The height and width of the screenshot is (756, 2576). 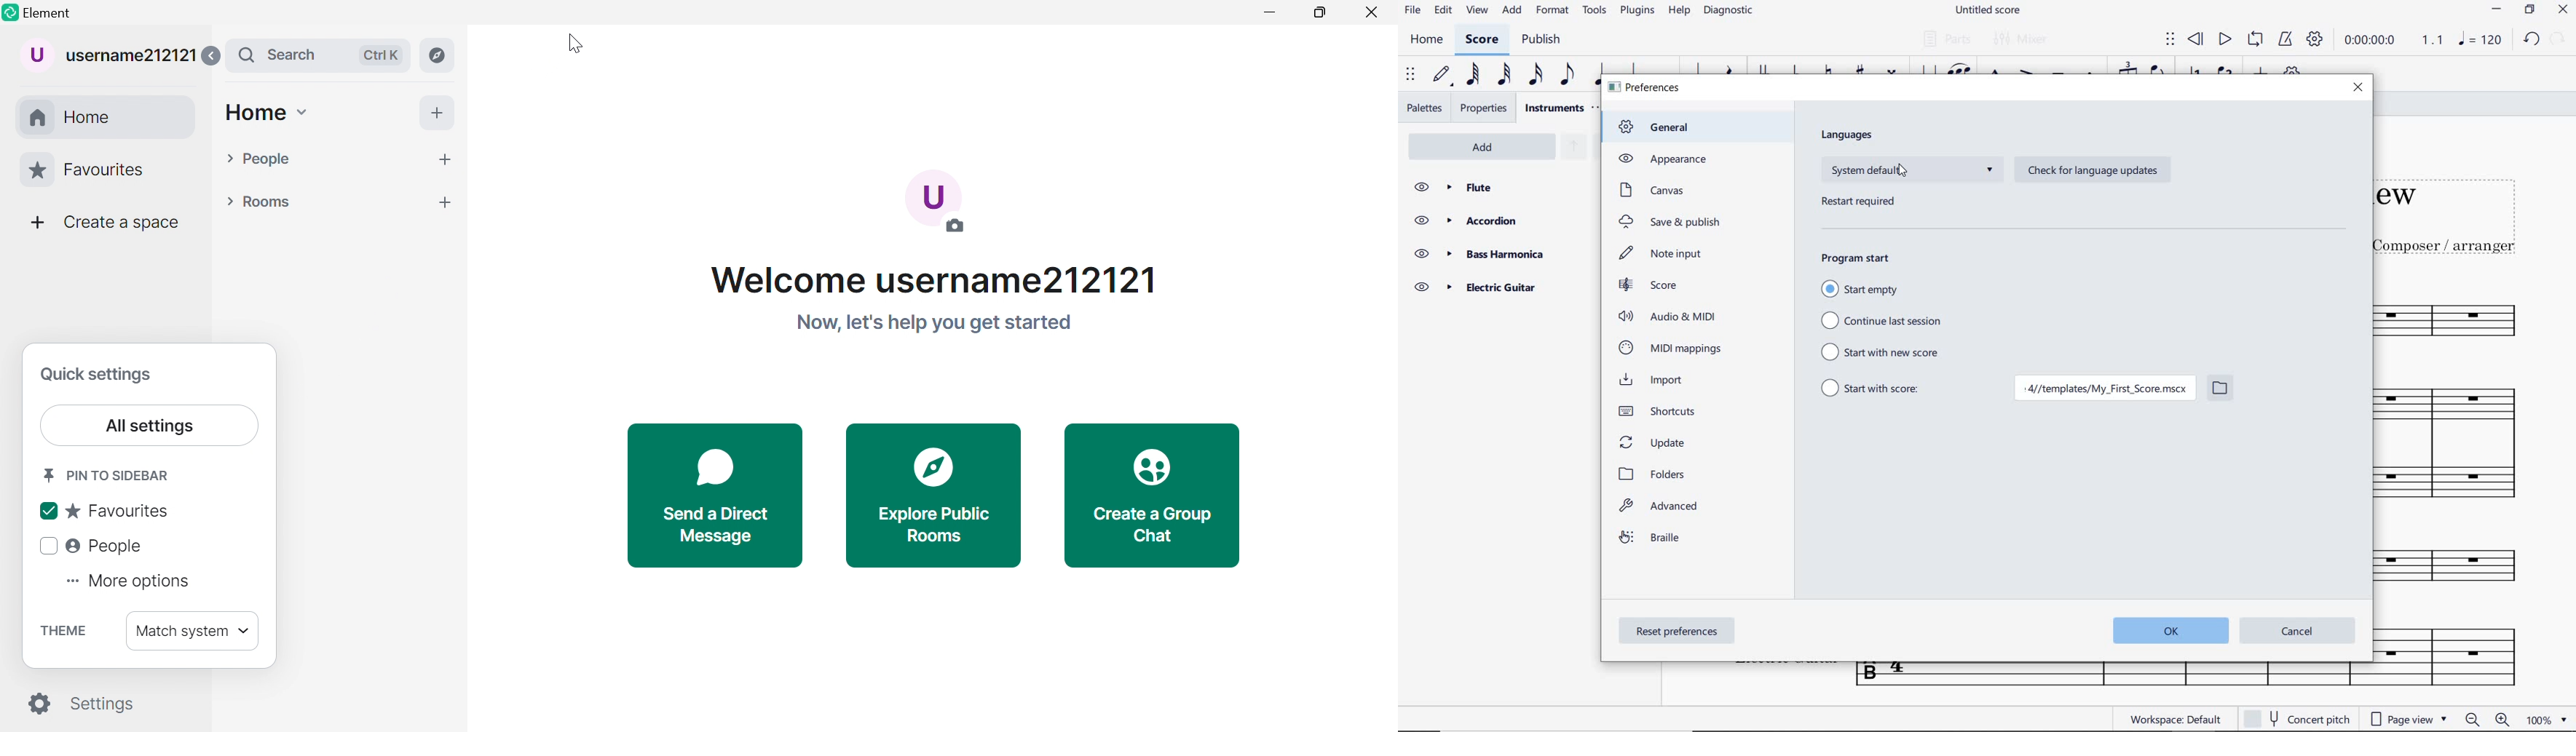 What do you see at coordinates (2224, 39) in the screenshot?
I see `play` at bounding box center [2224, 39].